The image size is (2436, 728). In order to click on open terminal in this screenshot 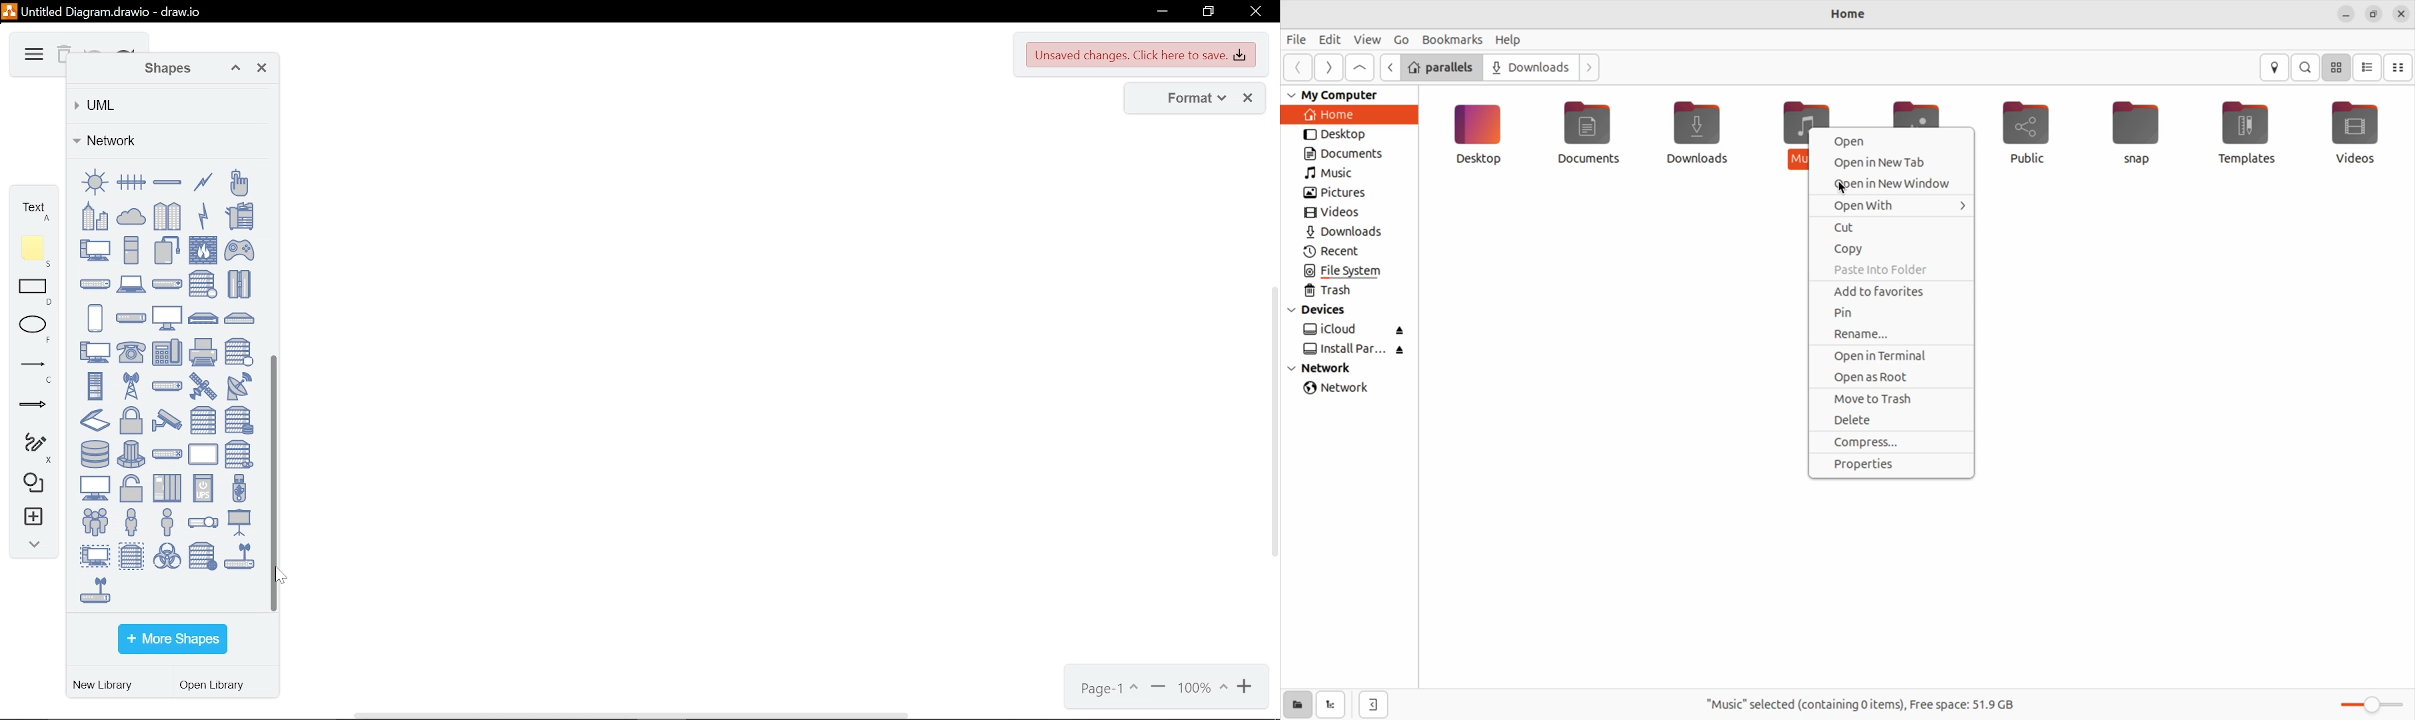, I will do `click(1893, 357)`.